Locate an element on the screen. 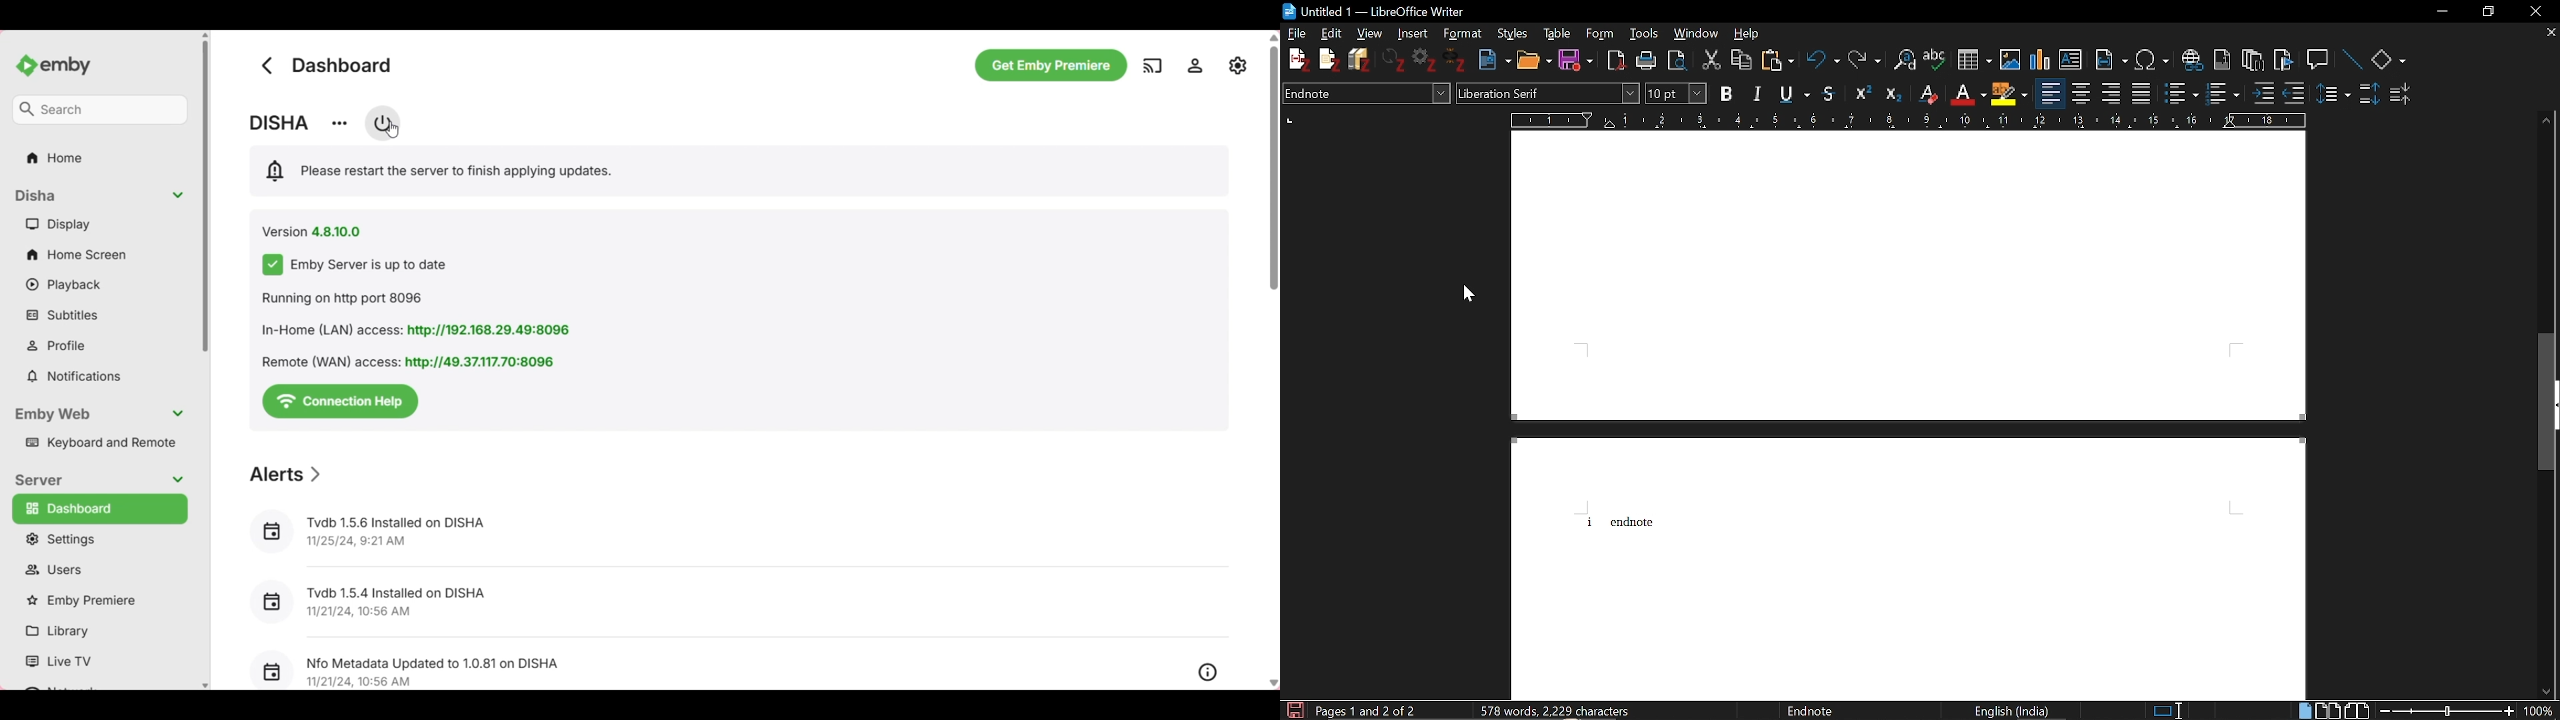 This screenshot has width=2576, height=728. Move up is located at coordinates (2546, 122).